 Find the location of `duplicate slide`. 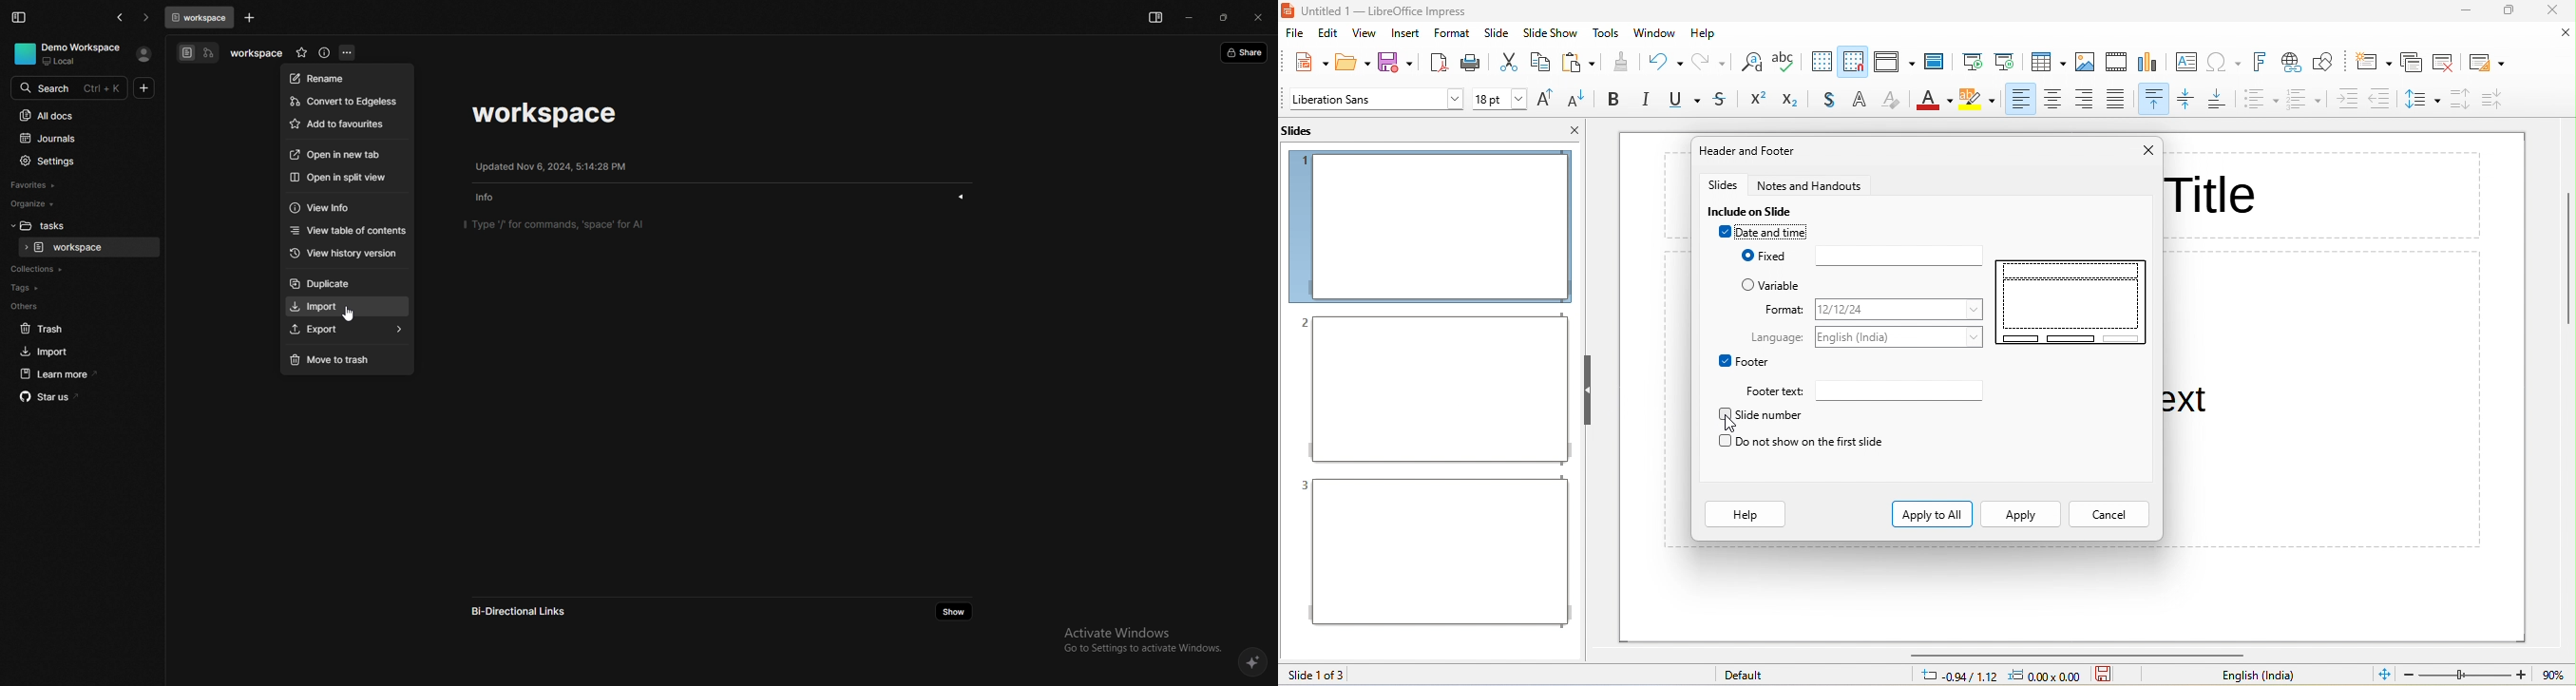

duplicate slide is located at coordinates (2411, 62).